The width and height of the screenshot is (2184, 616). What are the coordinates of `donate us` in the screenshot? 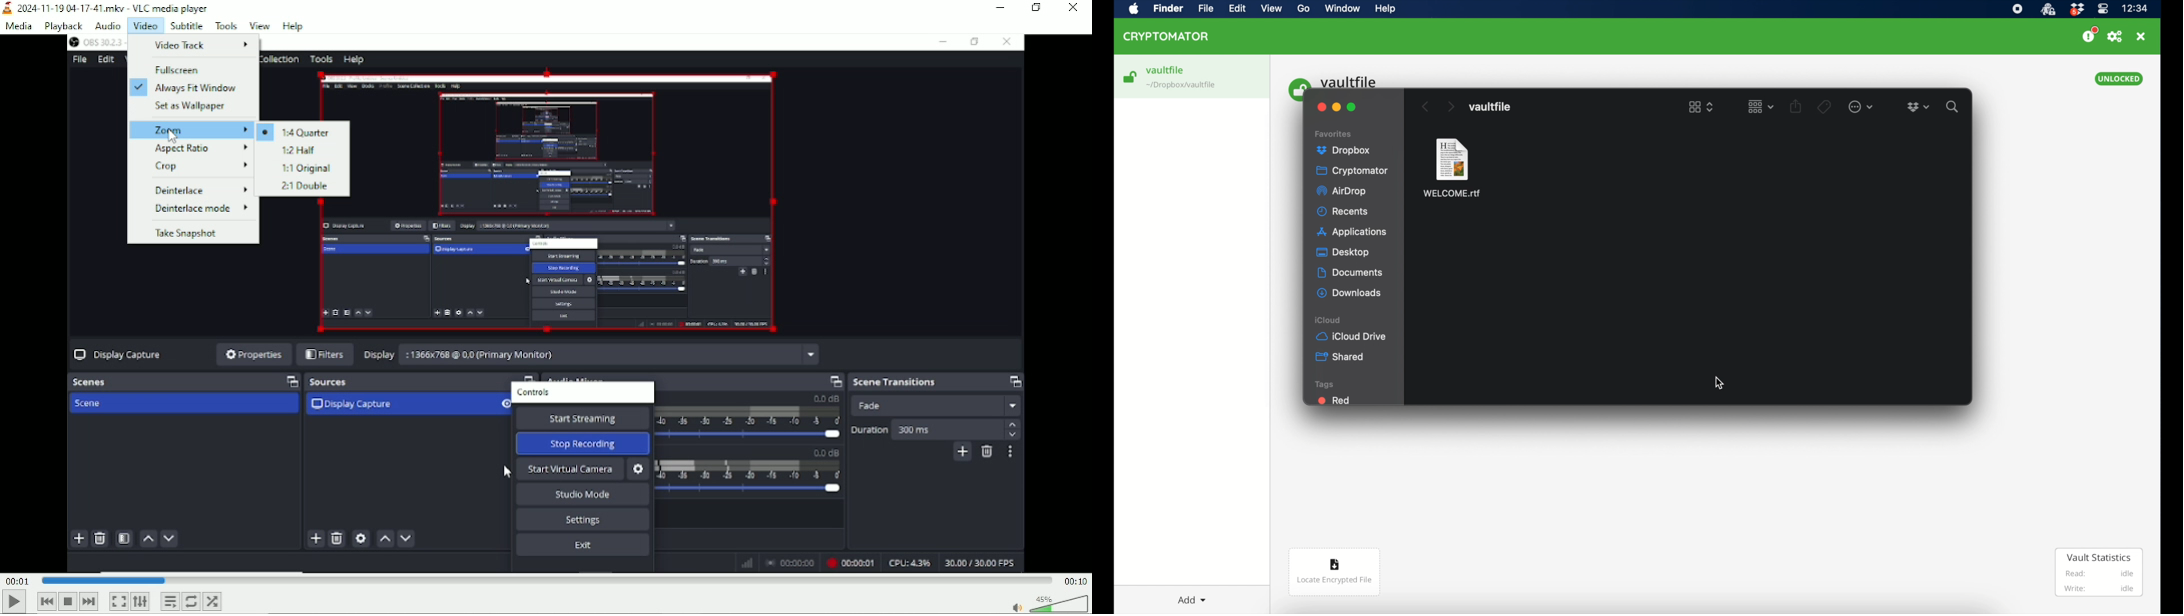 It's located at (2090, 35).